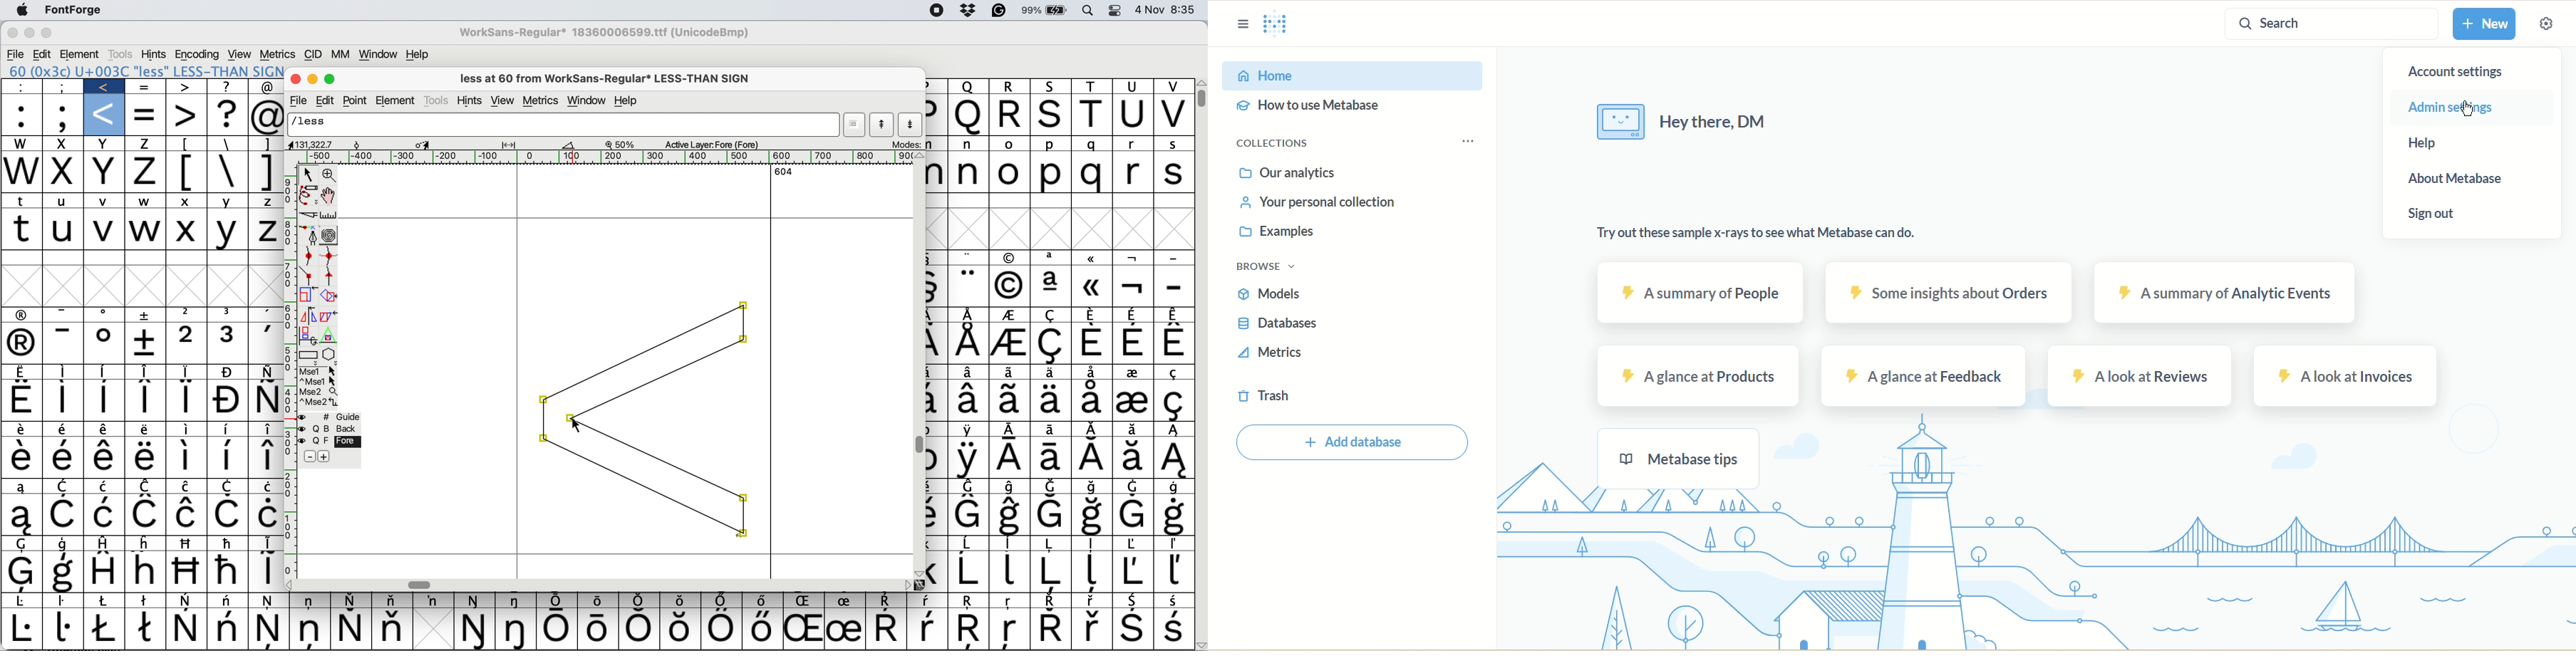 This screenshot has height=672, width=2576. What do you see at coordinates (885, 626) in the screenshot?
I see `Symbol` at bounding box center [885, 626].